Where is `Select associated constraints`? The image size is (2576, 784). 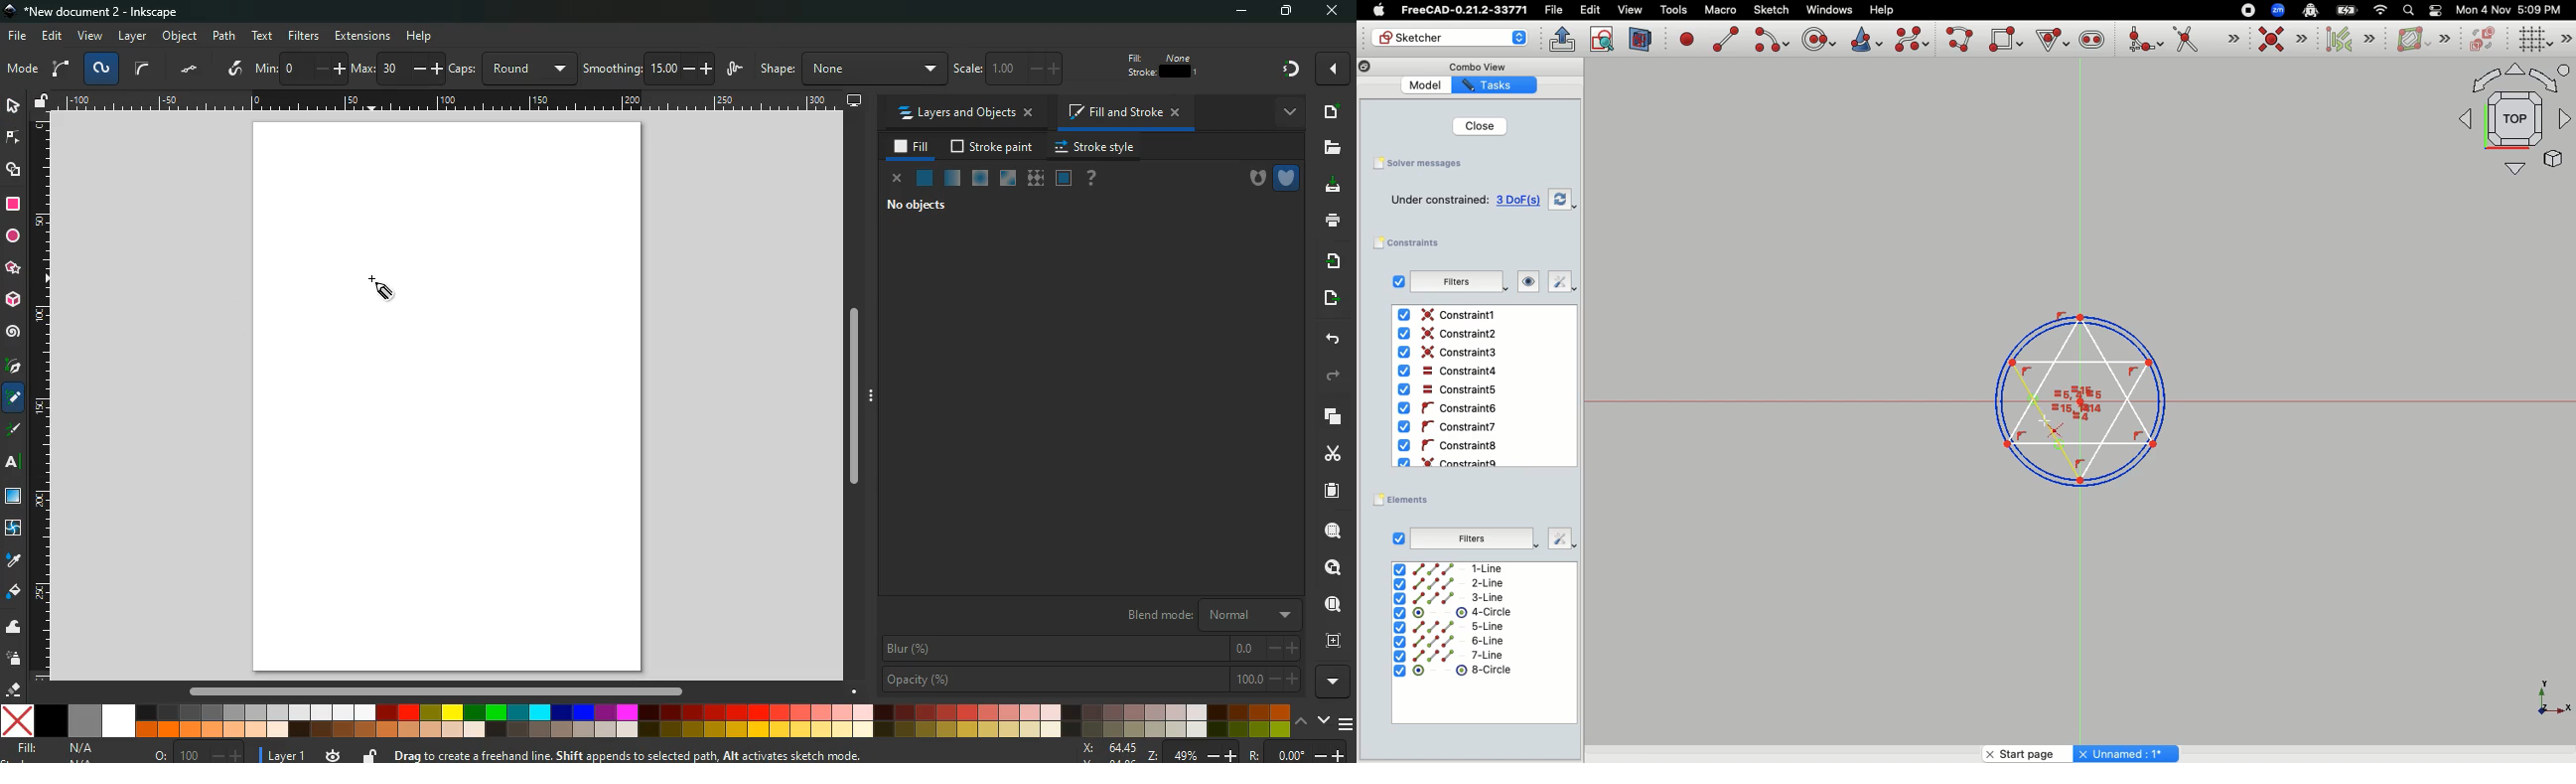 Select associated constraints is located at coordinates (2348, 39).